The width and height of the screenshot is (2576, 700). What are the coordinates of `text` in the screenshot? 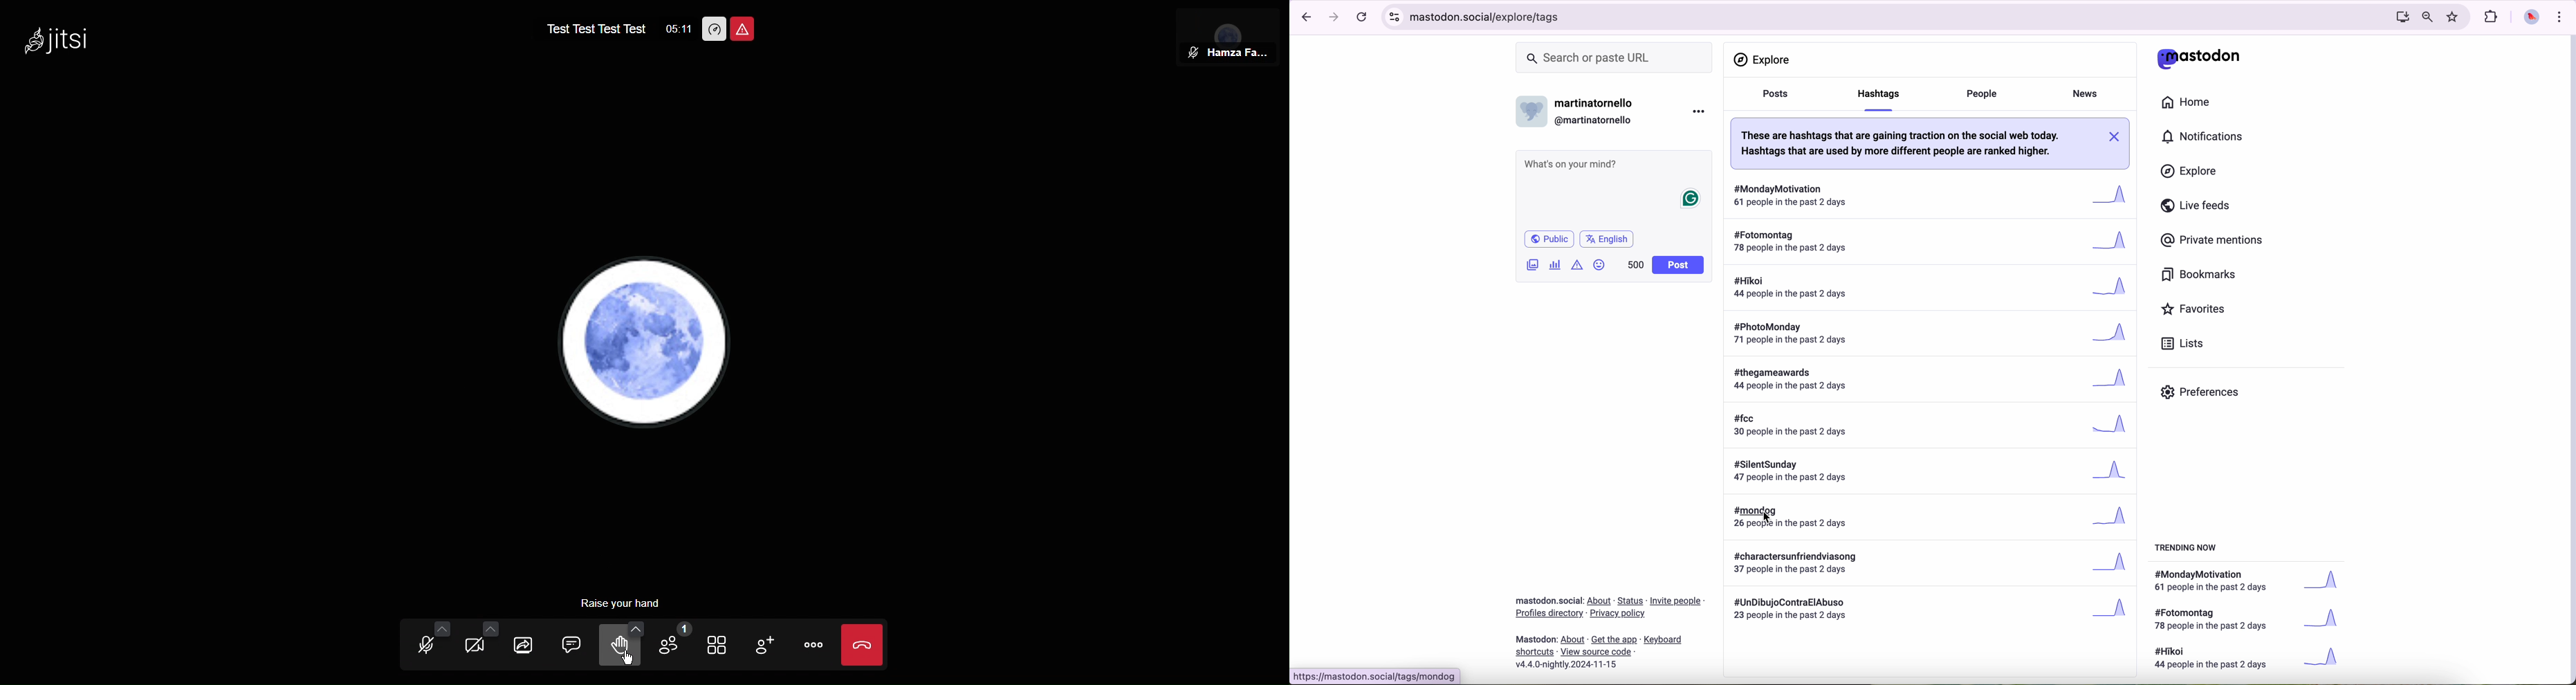 It's located at (2216, 660).